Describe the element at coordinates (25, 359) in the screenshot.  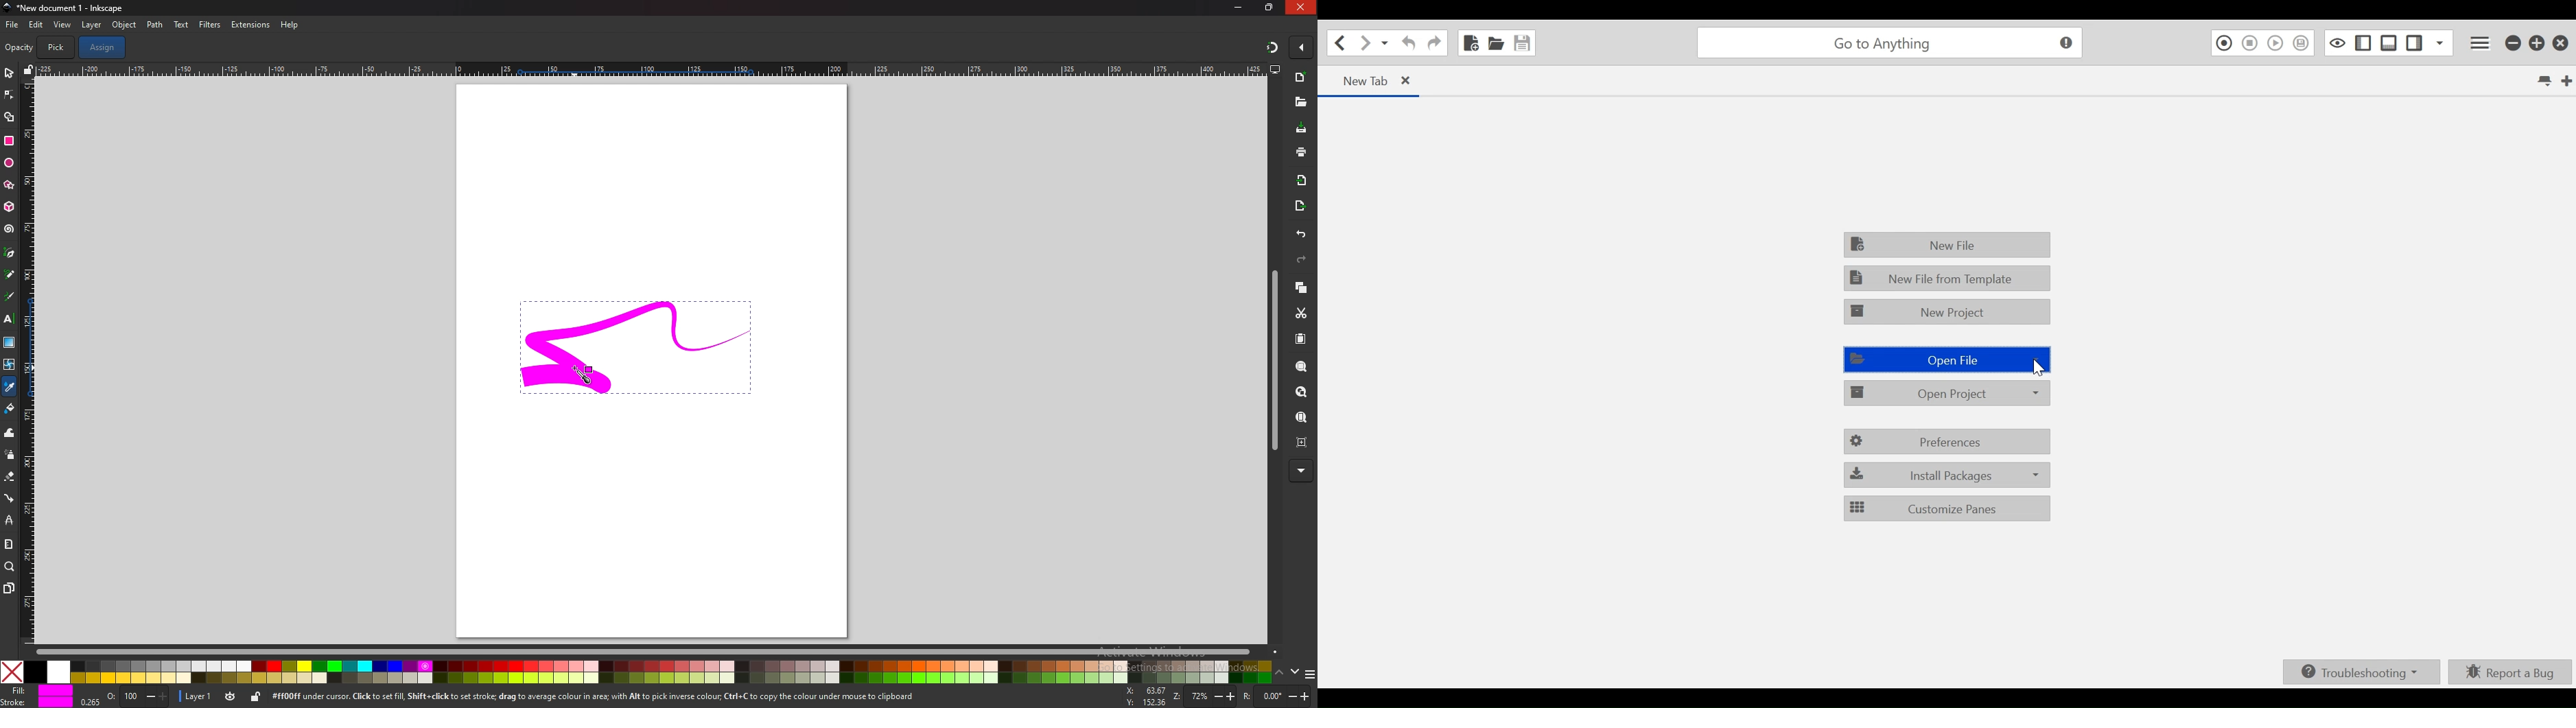
I see `vertical scale` at that location.